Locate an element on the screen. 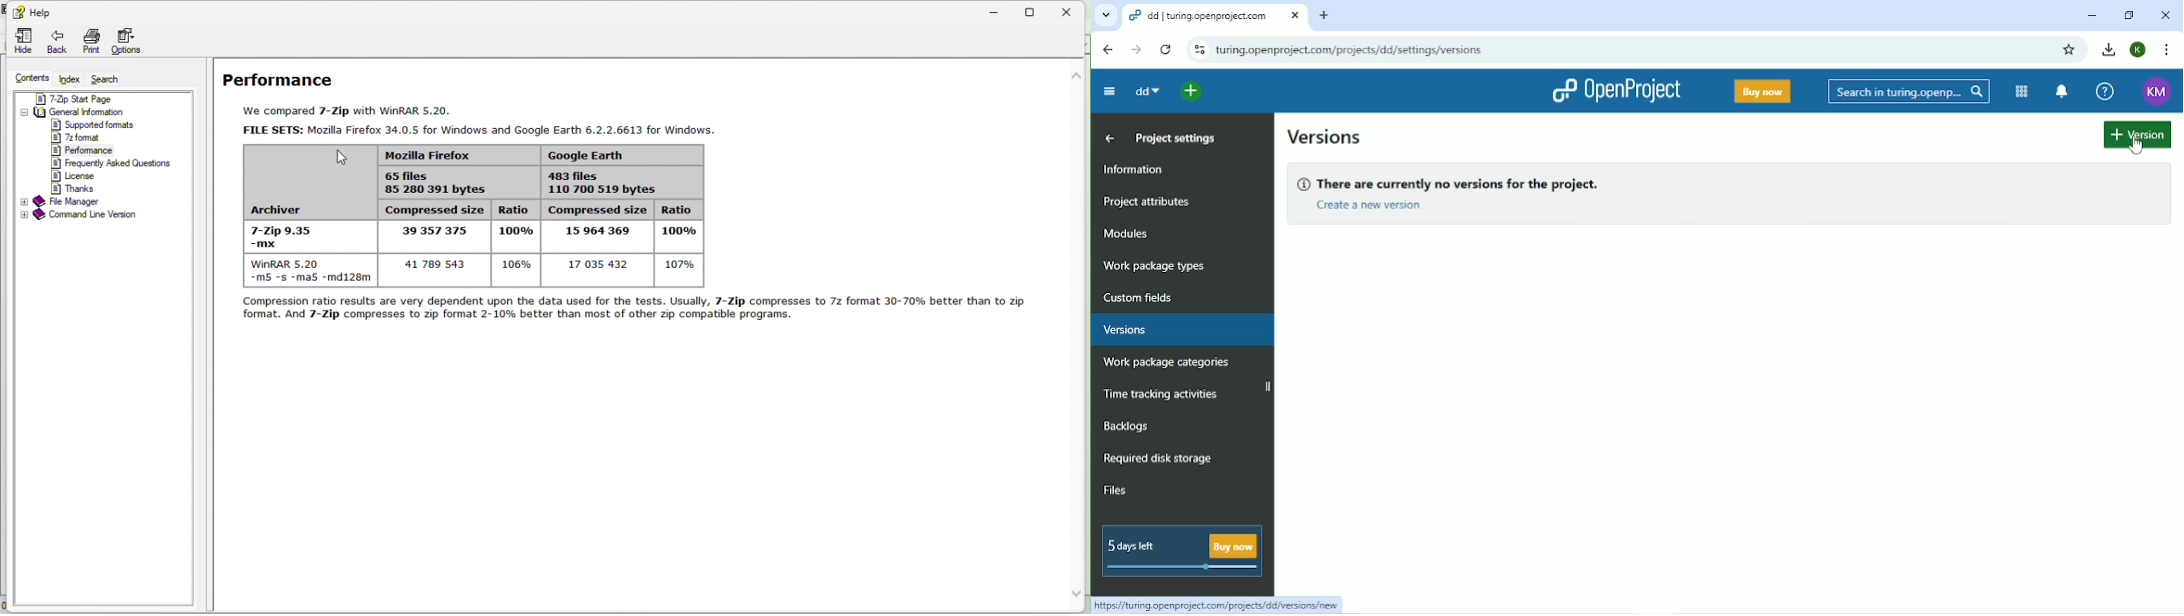  Account is located at coordinates (2157, 92).